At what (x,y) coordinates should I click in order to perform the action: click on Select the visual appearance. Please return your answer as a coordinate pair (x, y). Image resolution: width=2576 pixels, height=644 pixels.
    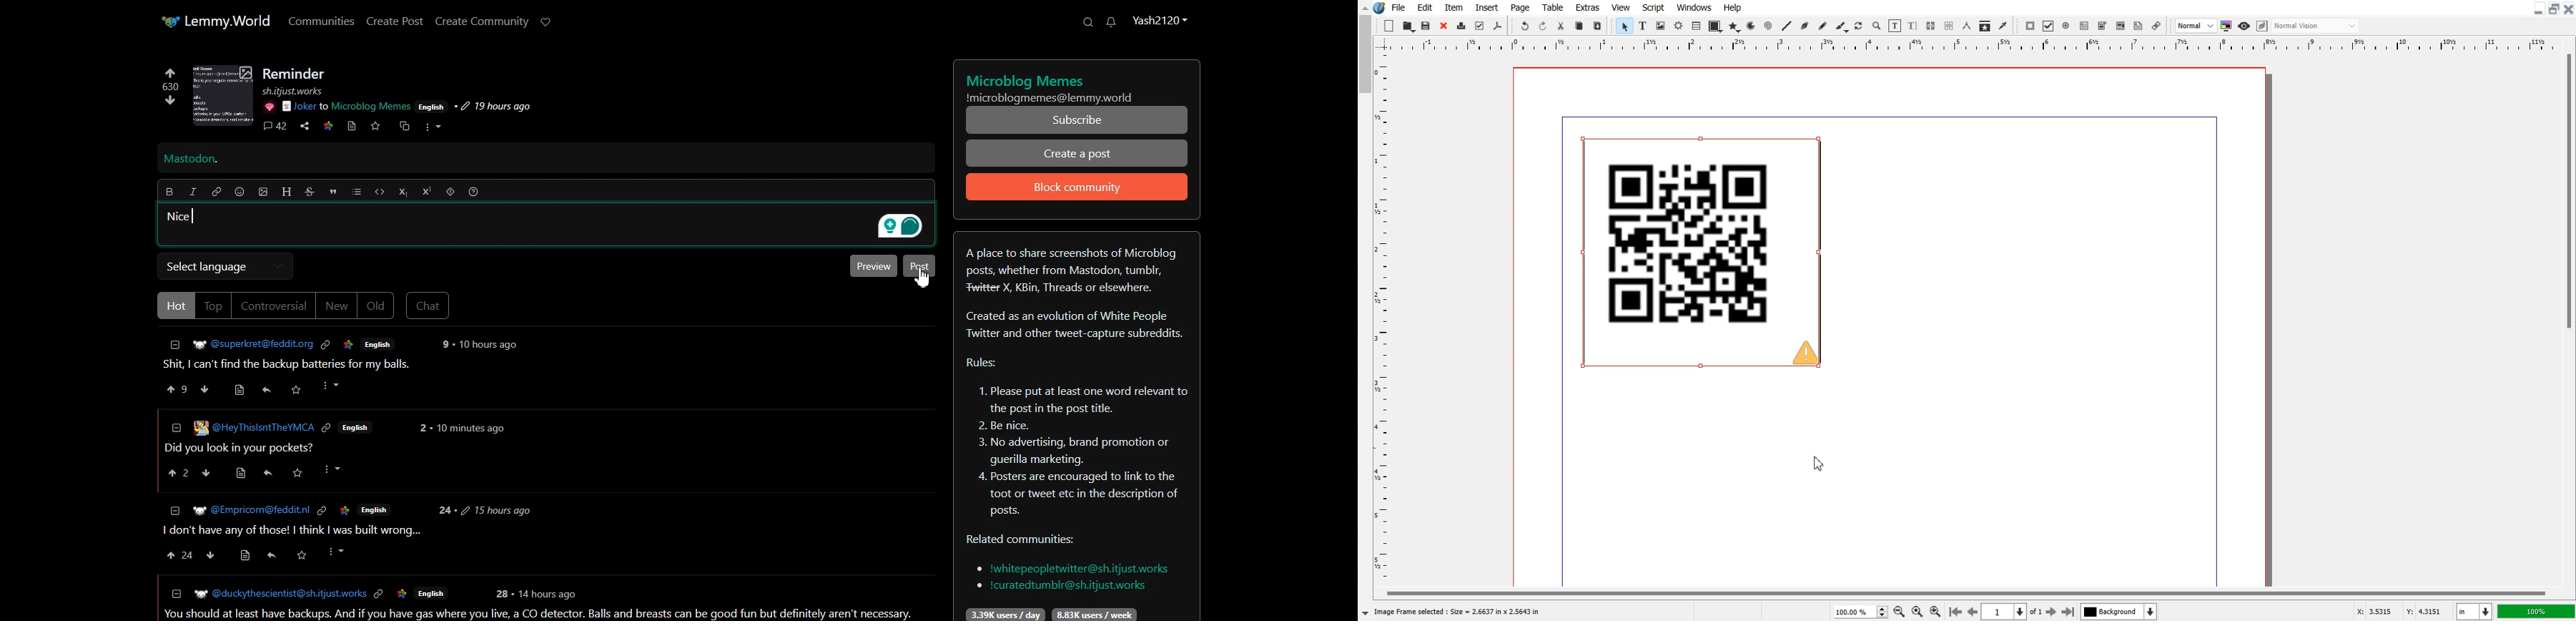
    Looking at the image, I should click on (2317, 26).